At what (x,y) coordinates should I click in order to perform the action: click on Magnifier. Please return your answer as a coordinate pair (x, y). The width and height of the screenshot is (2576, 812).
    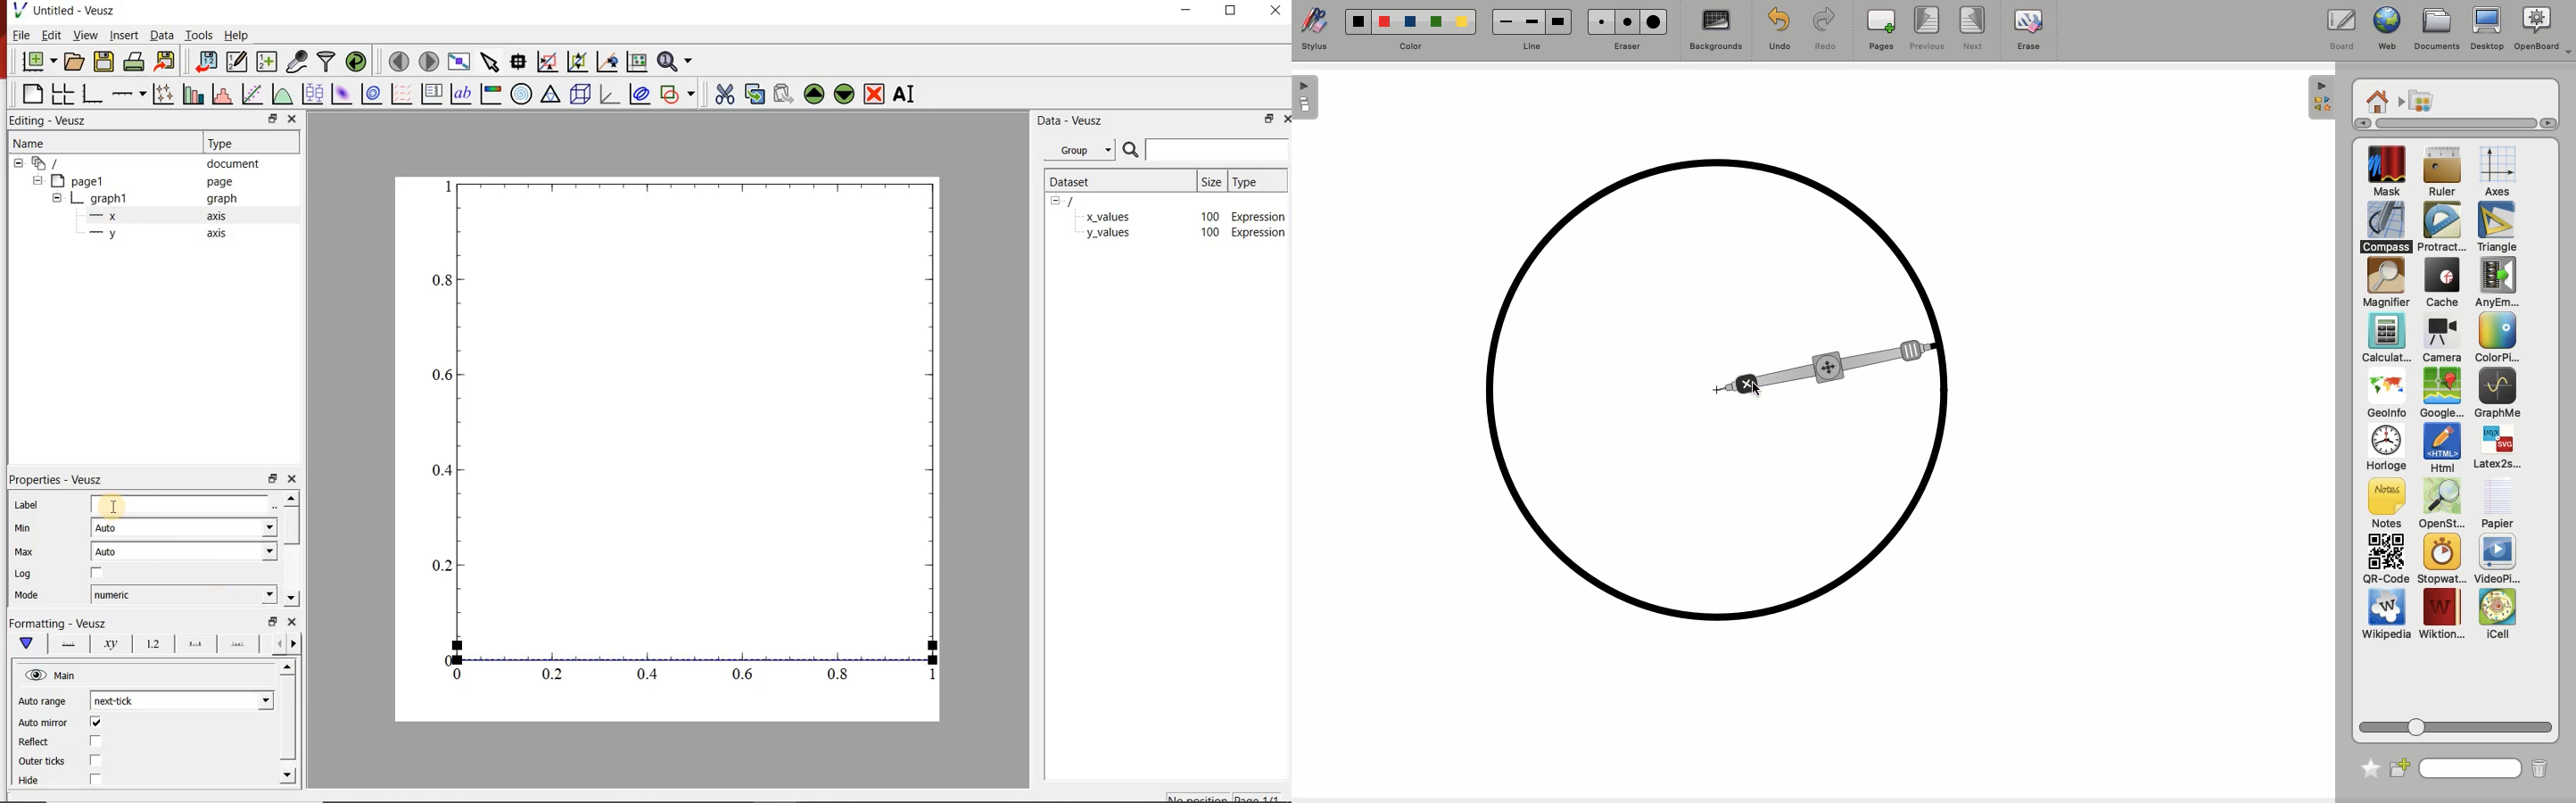
    Looking at the image, I should click on (2385, 283).